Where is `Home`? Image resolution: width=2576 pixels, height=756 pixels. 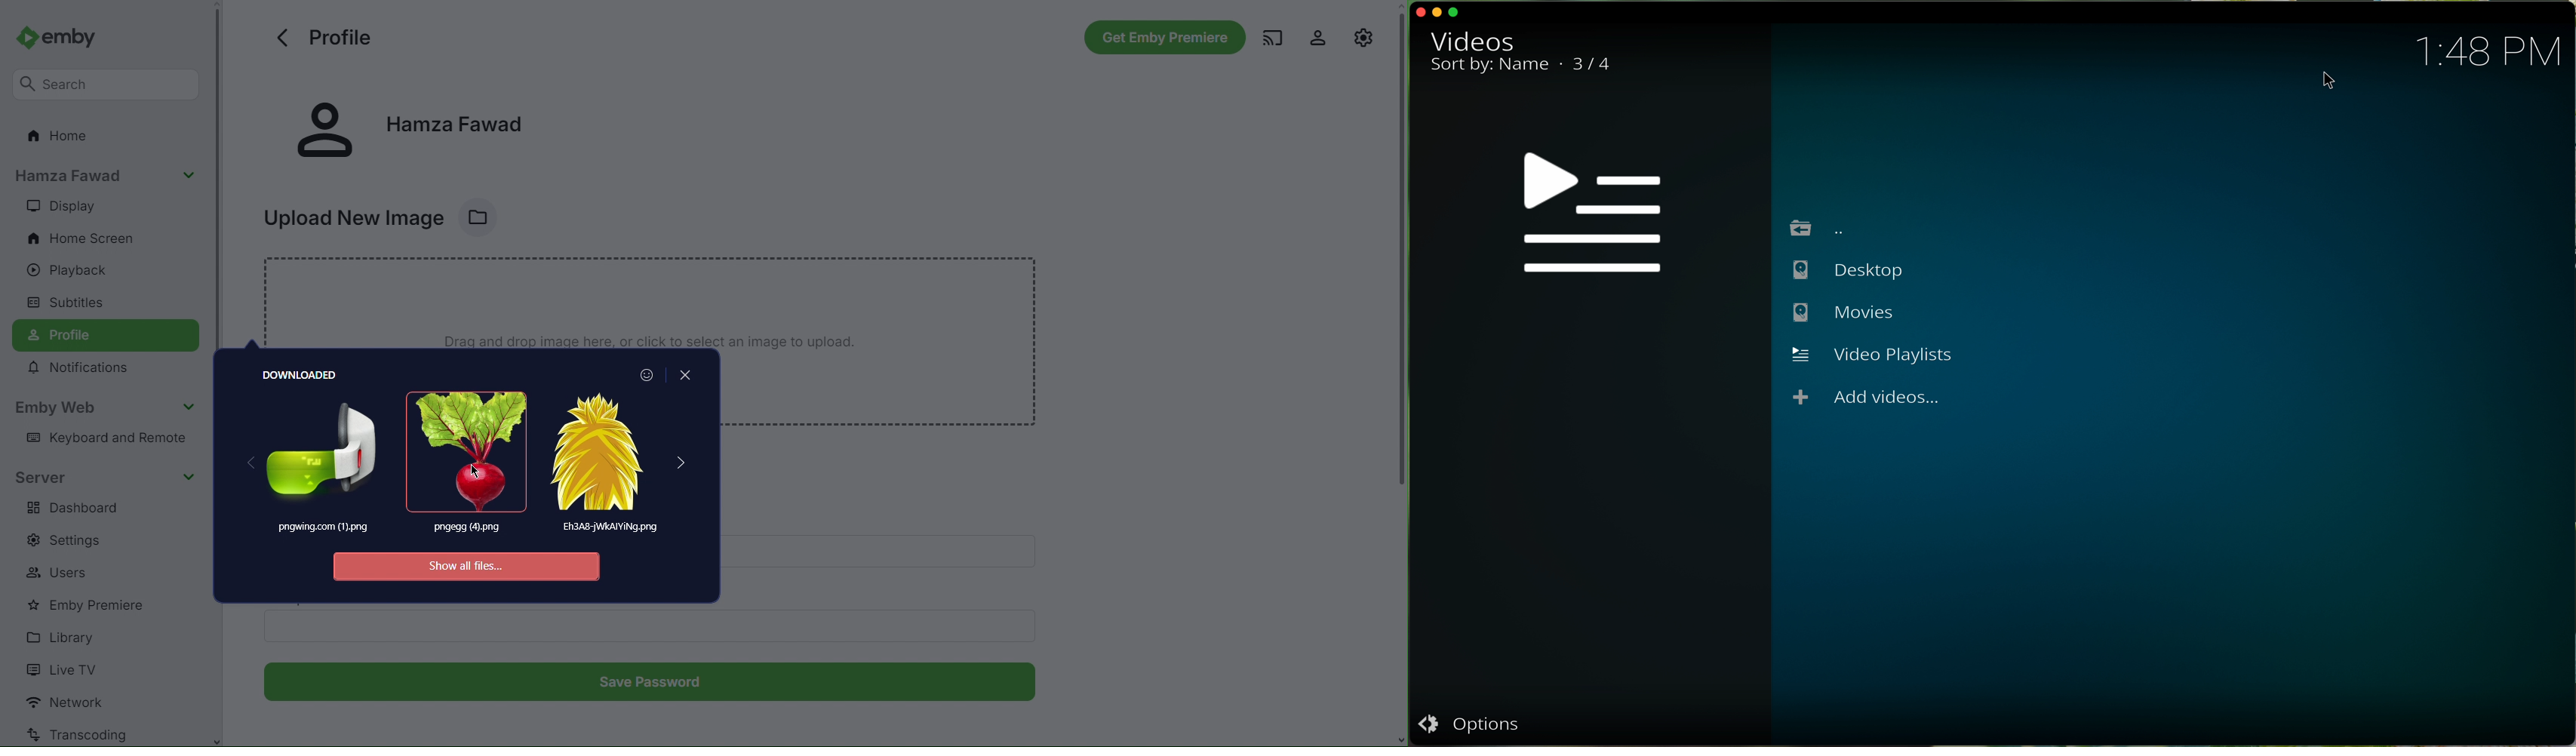 Home is located at coordinates (61, 140).